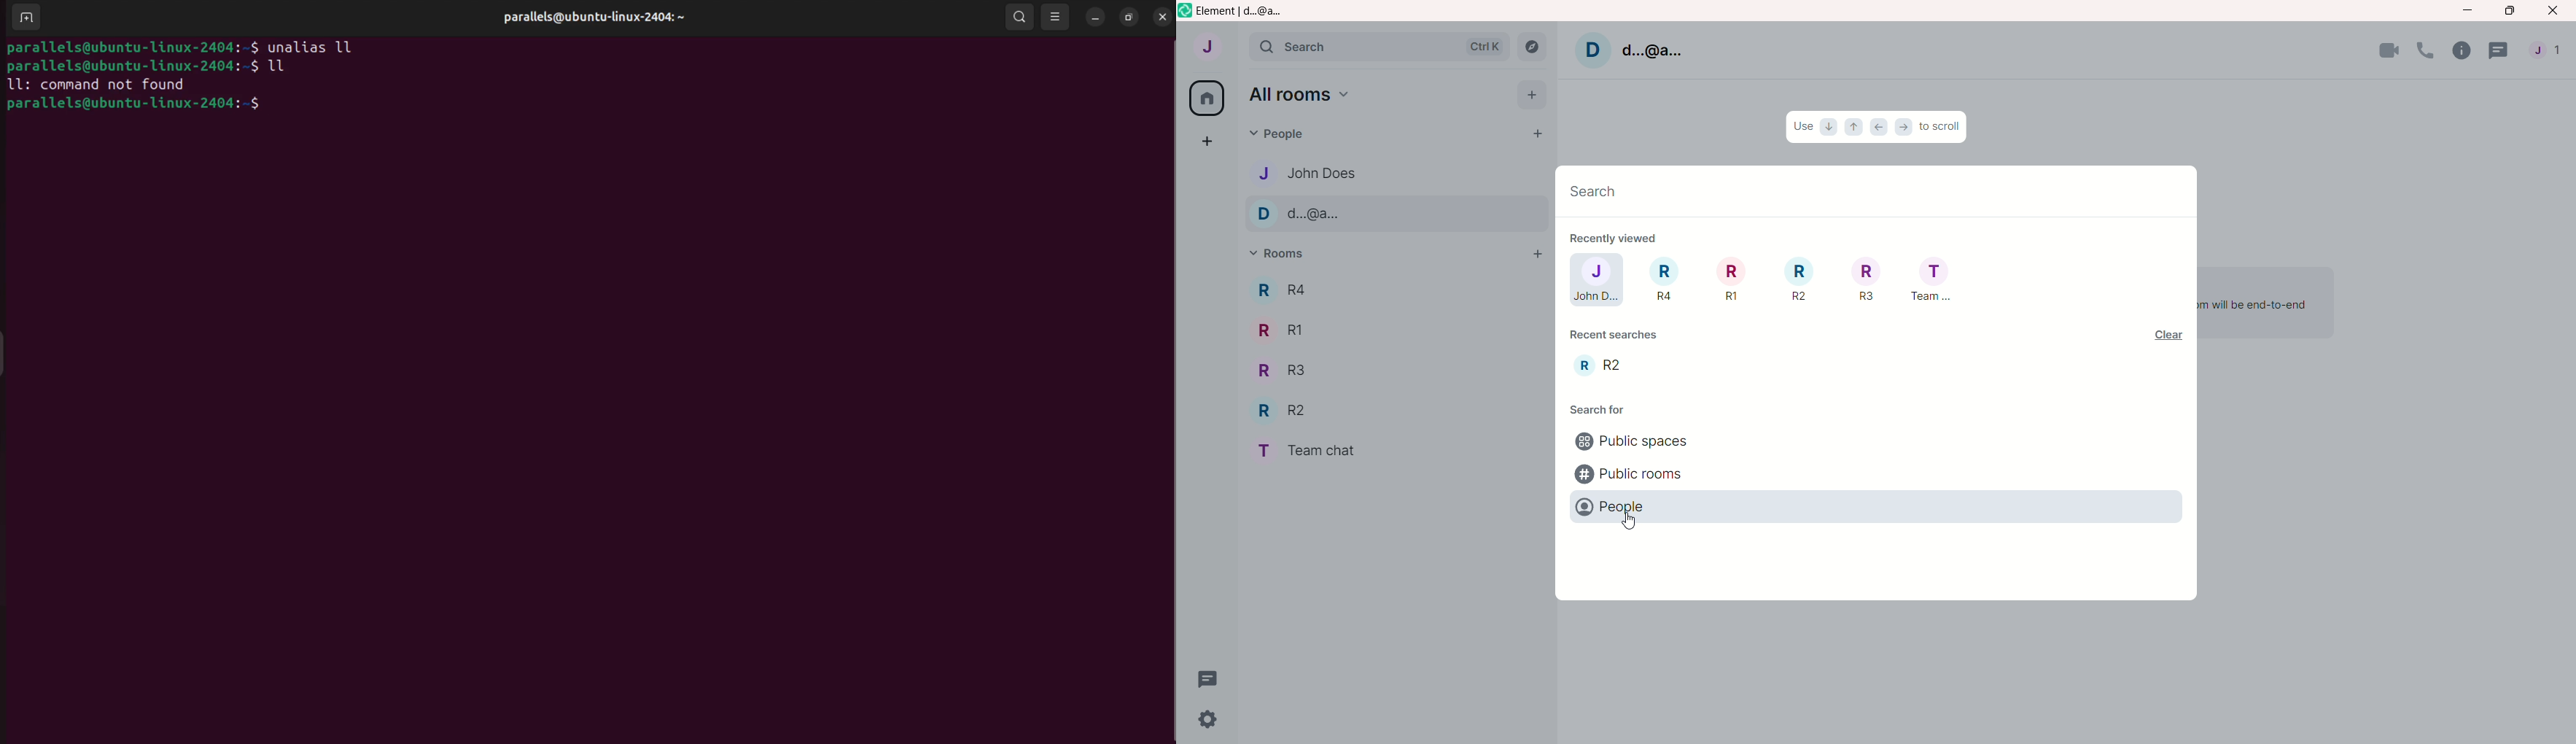 This screenshot has width=2576, height=756. What do you see at coordinates (2467, 9) in the screenshot?
I see `minimize` at bounding box center [2467, 9].